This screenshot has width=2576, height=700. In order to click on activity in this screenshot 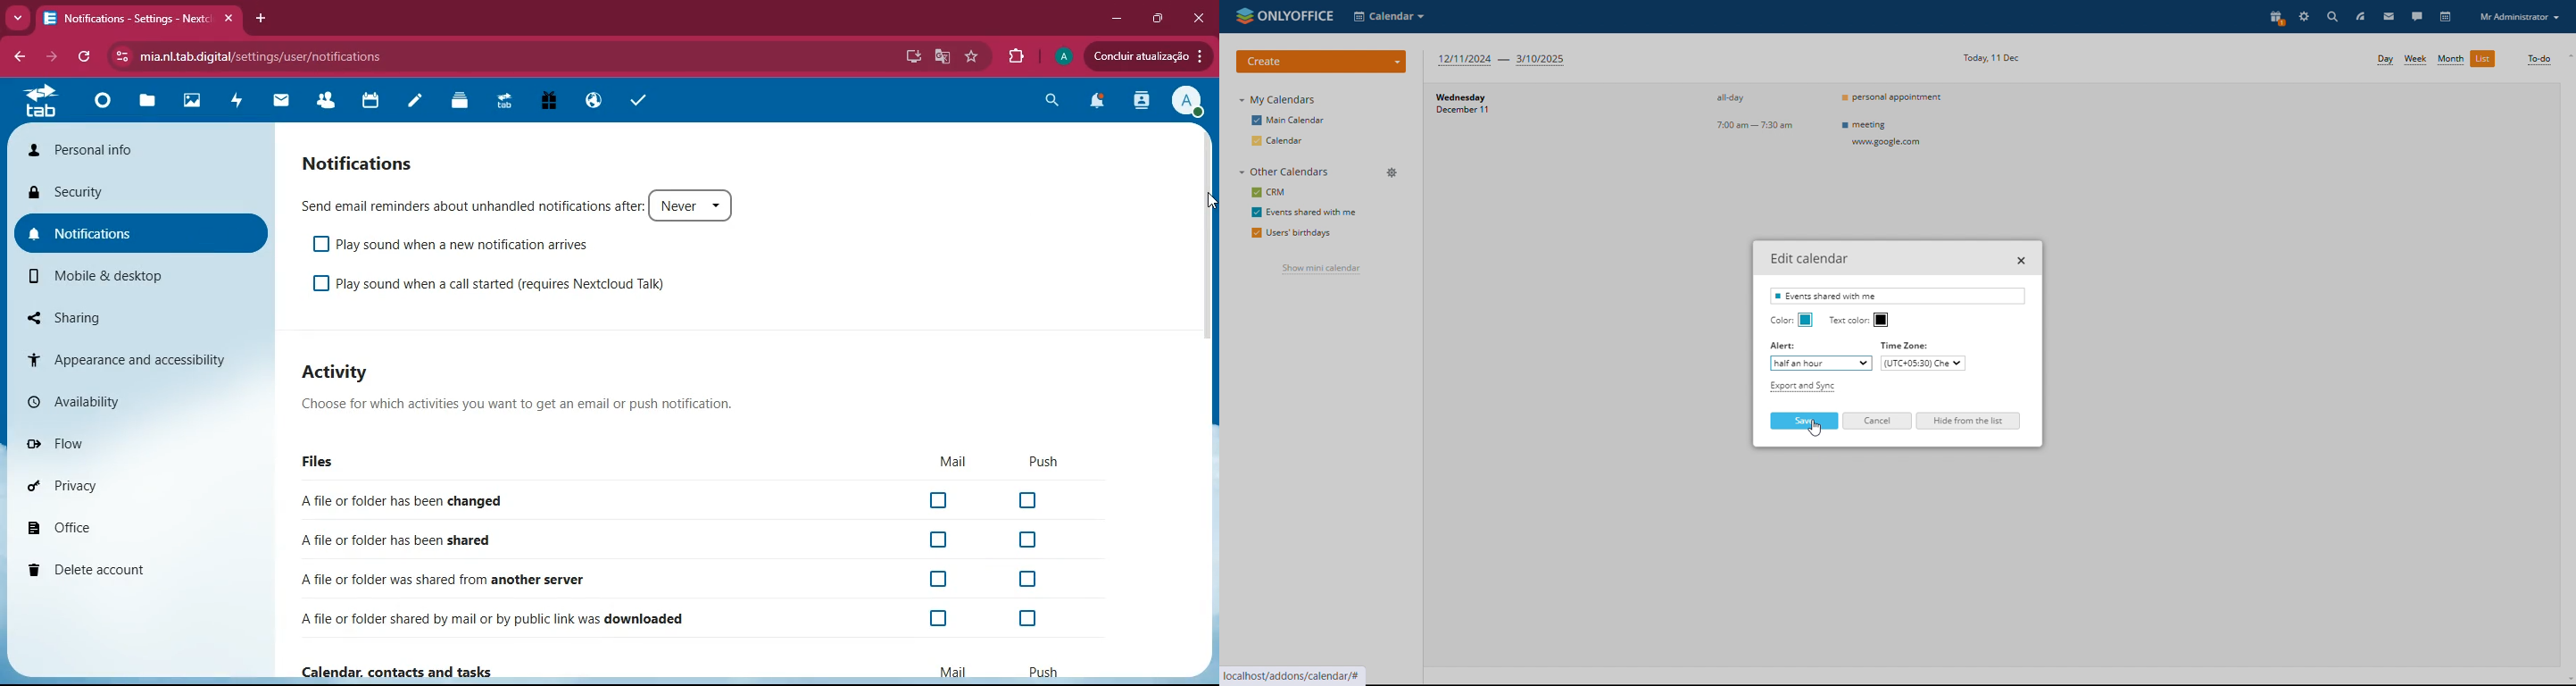, I will do `click(1137, 102)`.